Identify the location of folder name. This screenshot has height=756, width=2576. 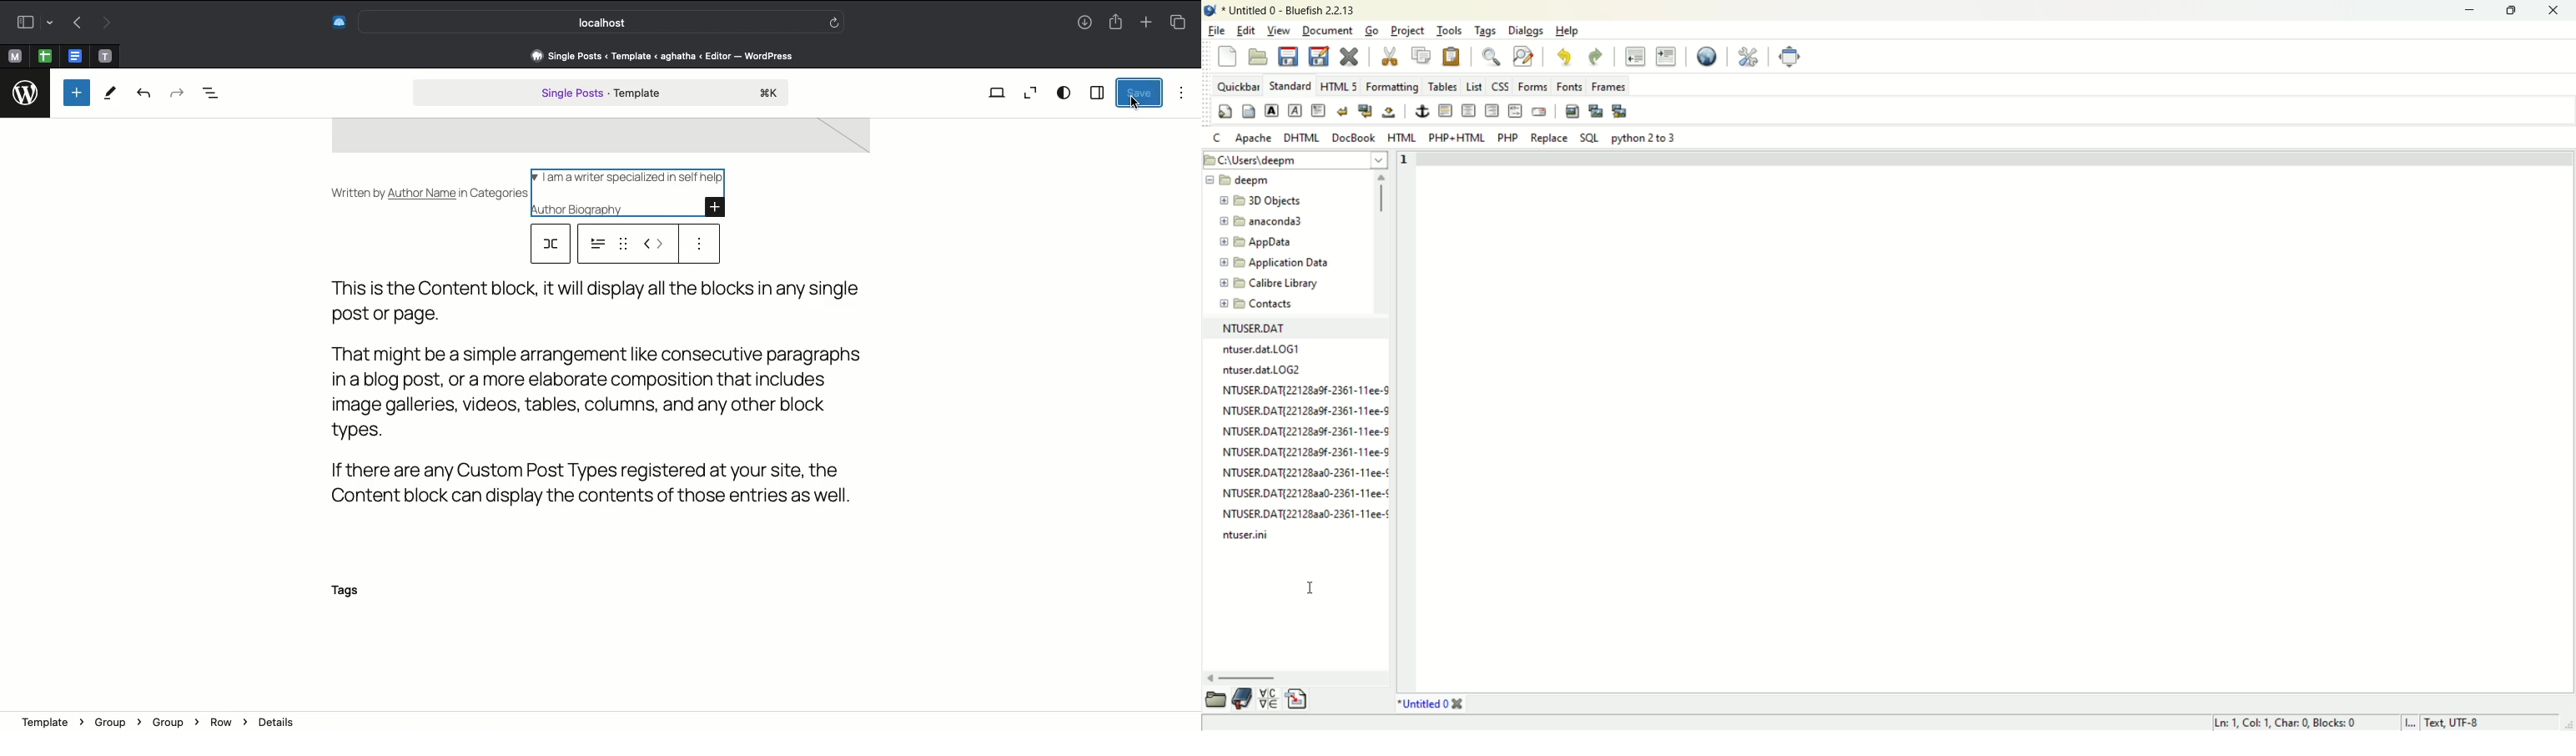
(1261, 305).